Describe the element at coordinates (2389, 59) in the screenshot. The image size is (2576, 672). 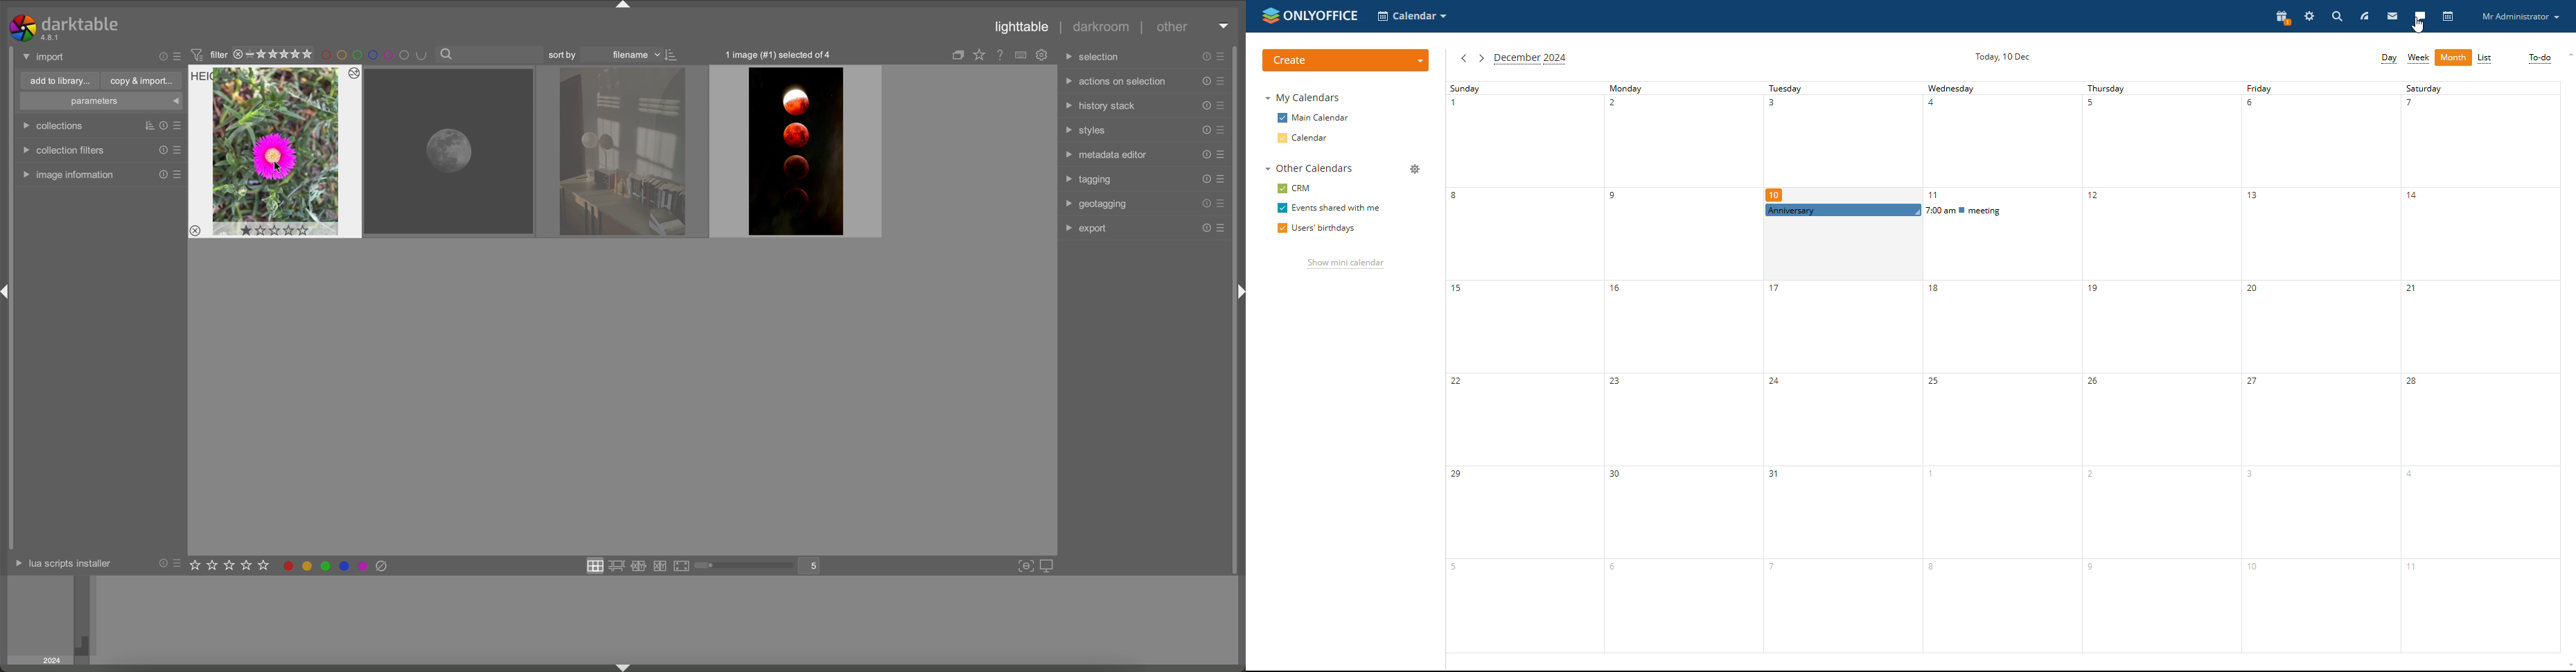
I see `day view` at that location.